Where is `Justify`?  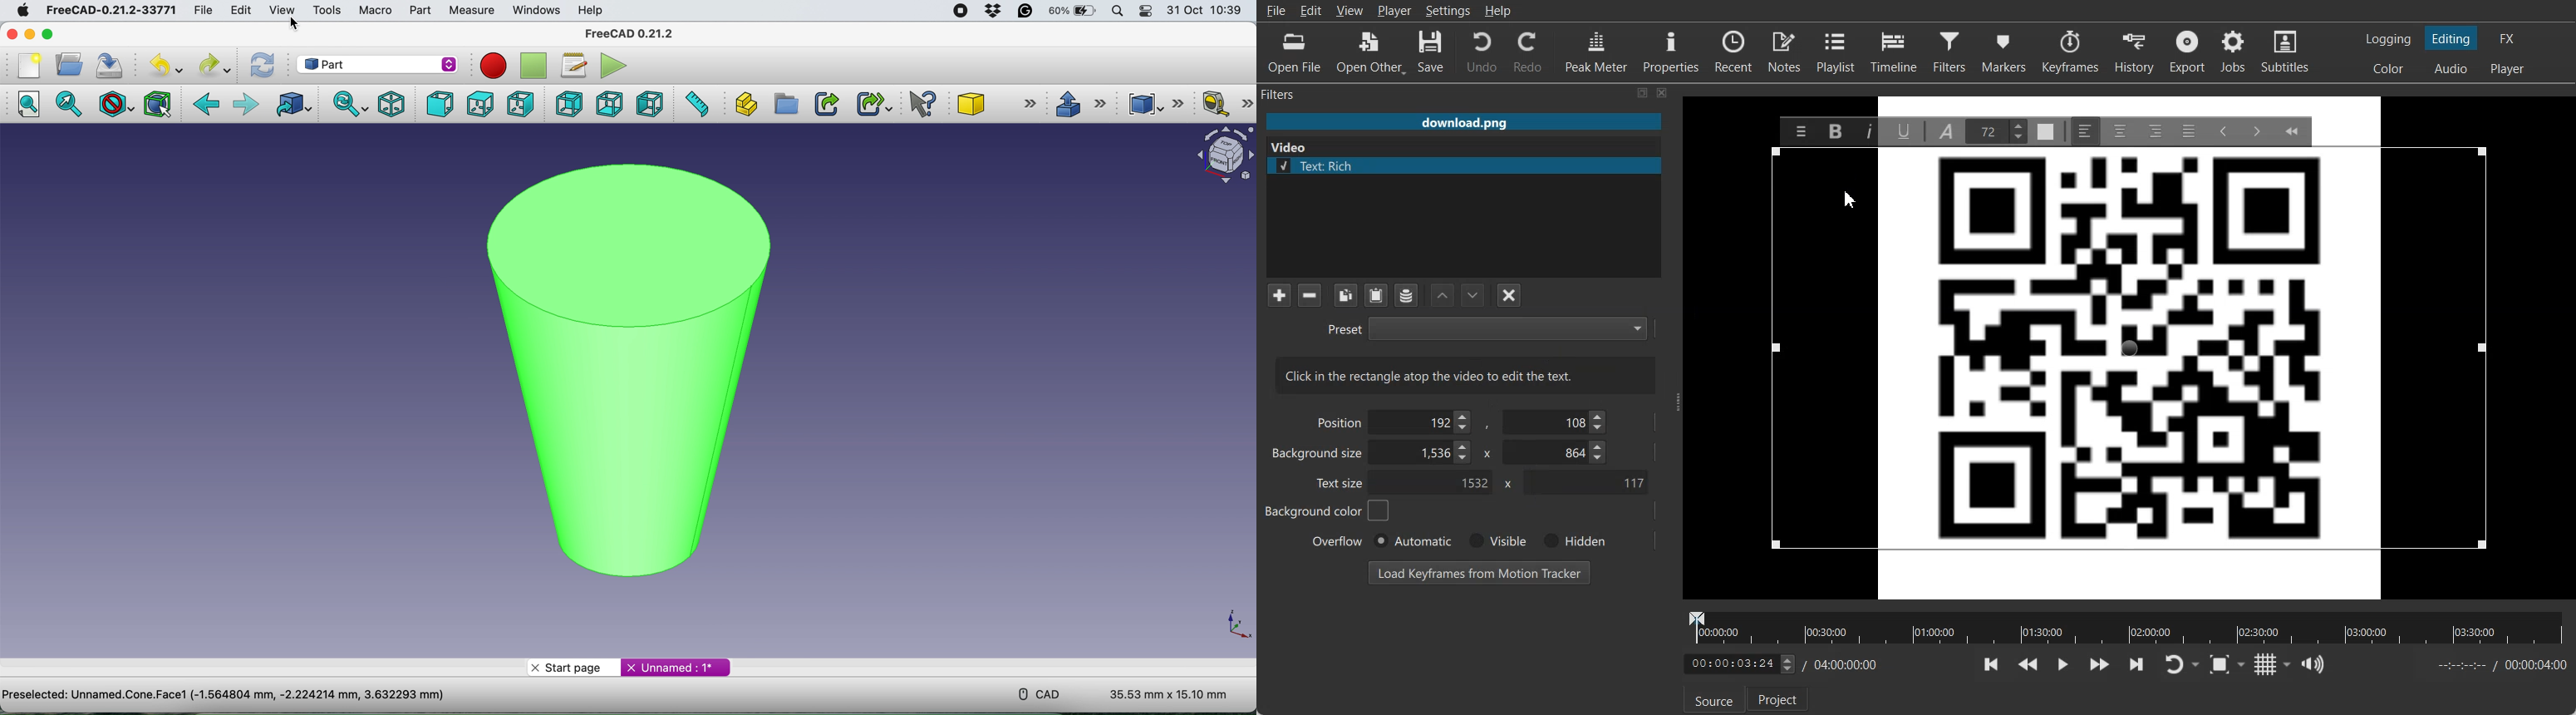 Justify is located at coordinates (2190, 131).